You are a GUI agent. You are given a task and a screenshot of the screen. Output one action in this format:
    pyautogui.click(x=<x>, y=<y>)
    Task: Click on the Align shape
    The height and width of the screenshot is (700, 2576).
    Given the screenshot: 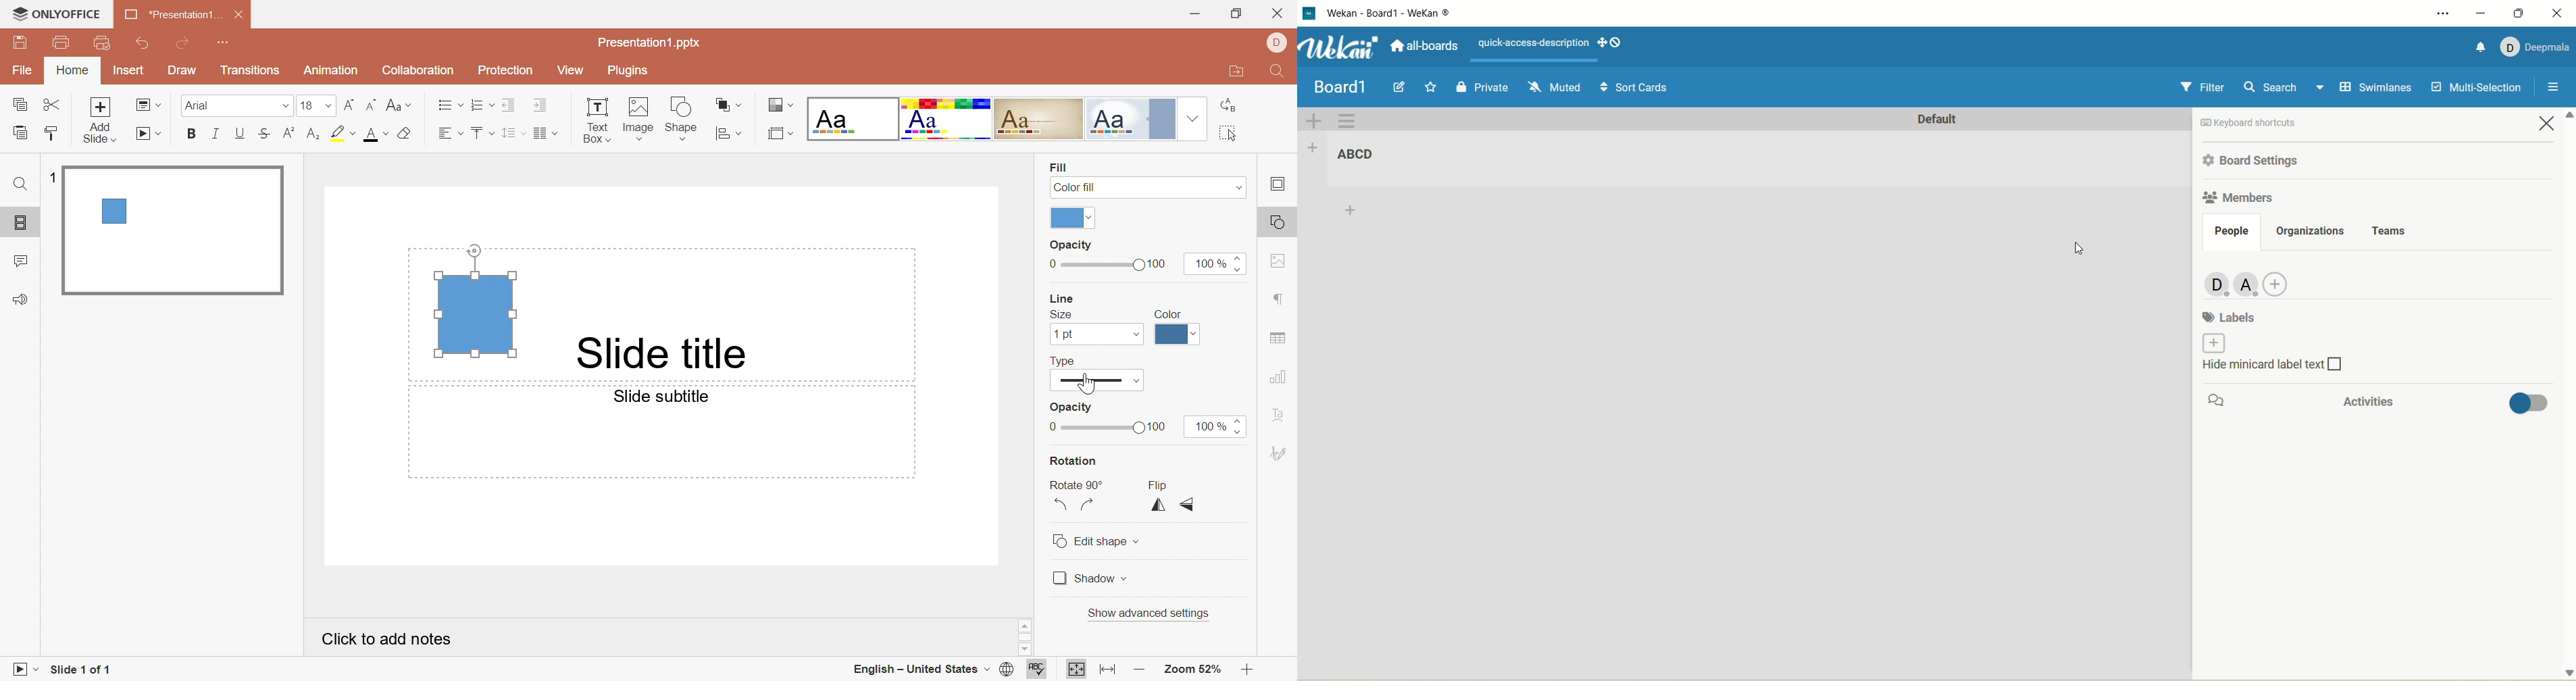 What is the action you would take?
    pyautogui.click(x=729, y=134)
    